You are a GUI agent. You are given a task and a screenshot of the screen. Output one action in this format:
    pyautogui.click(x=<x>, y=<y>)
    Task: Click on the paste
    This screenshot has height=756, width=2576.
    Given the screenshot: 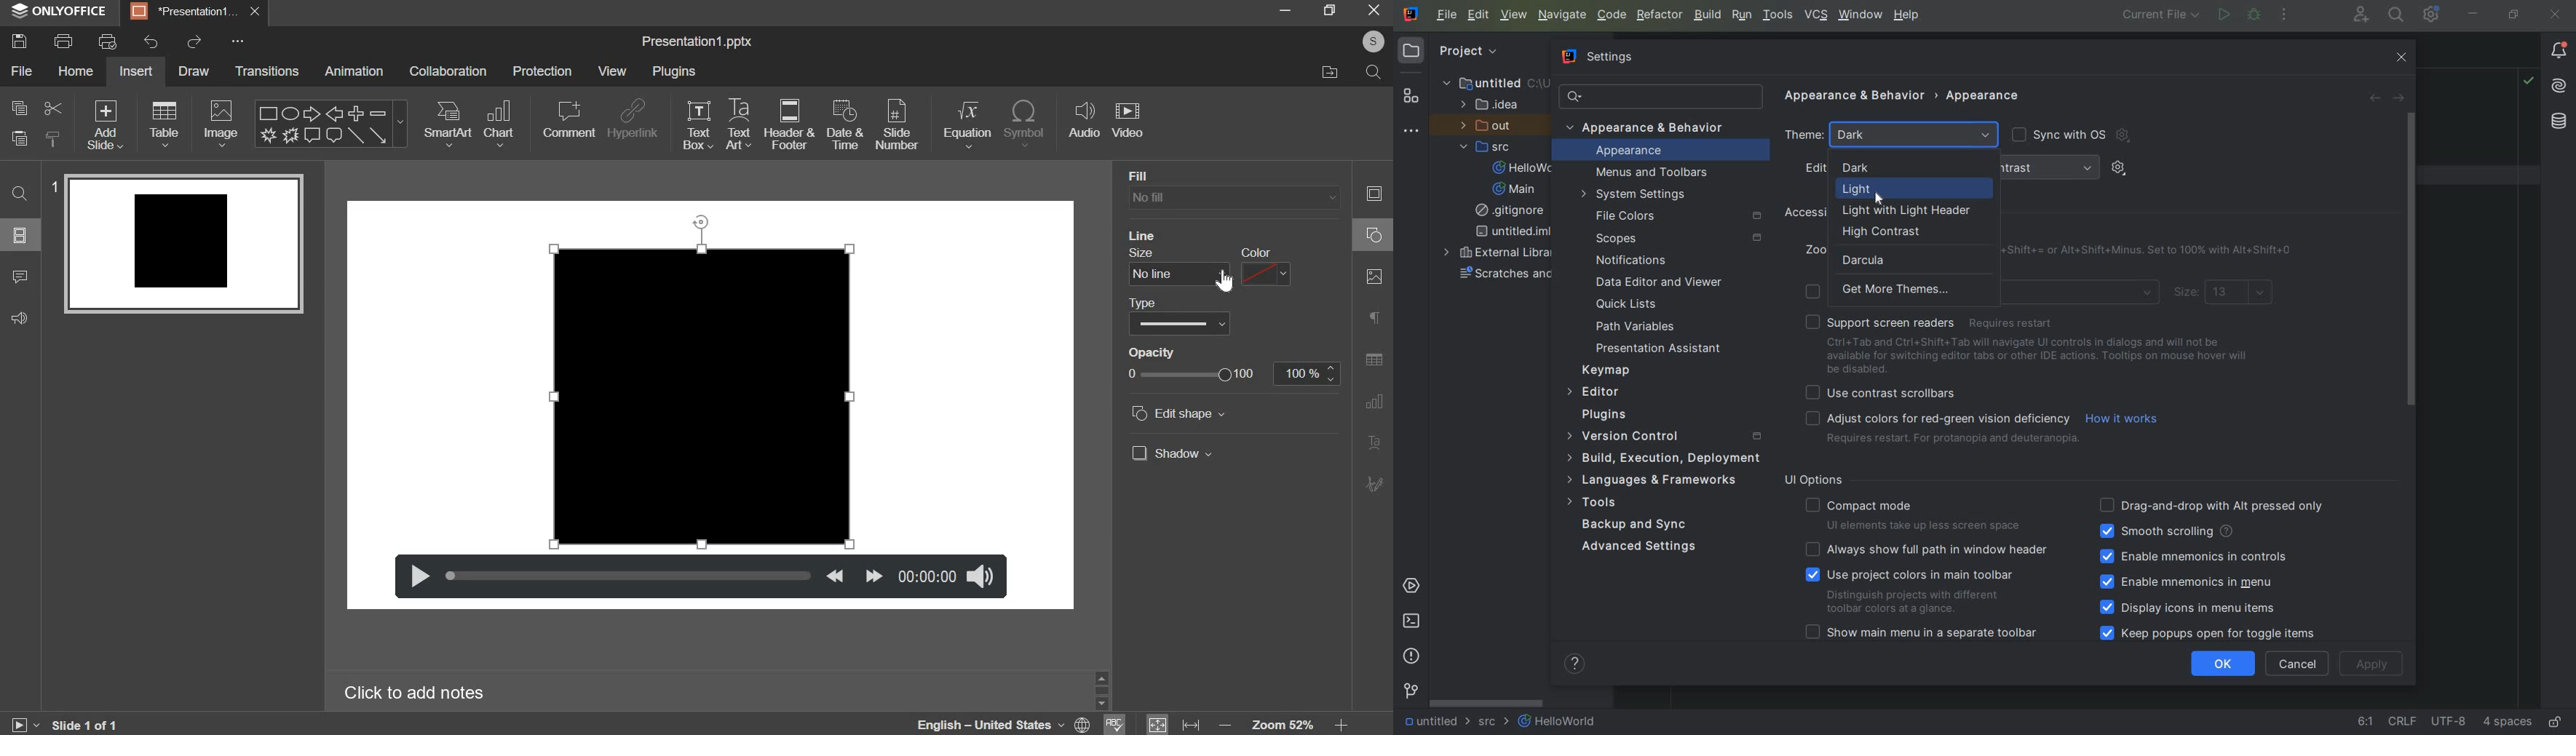 What is the action you would take?
    pyautogui.click(x=17, y=138)
    